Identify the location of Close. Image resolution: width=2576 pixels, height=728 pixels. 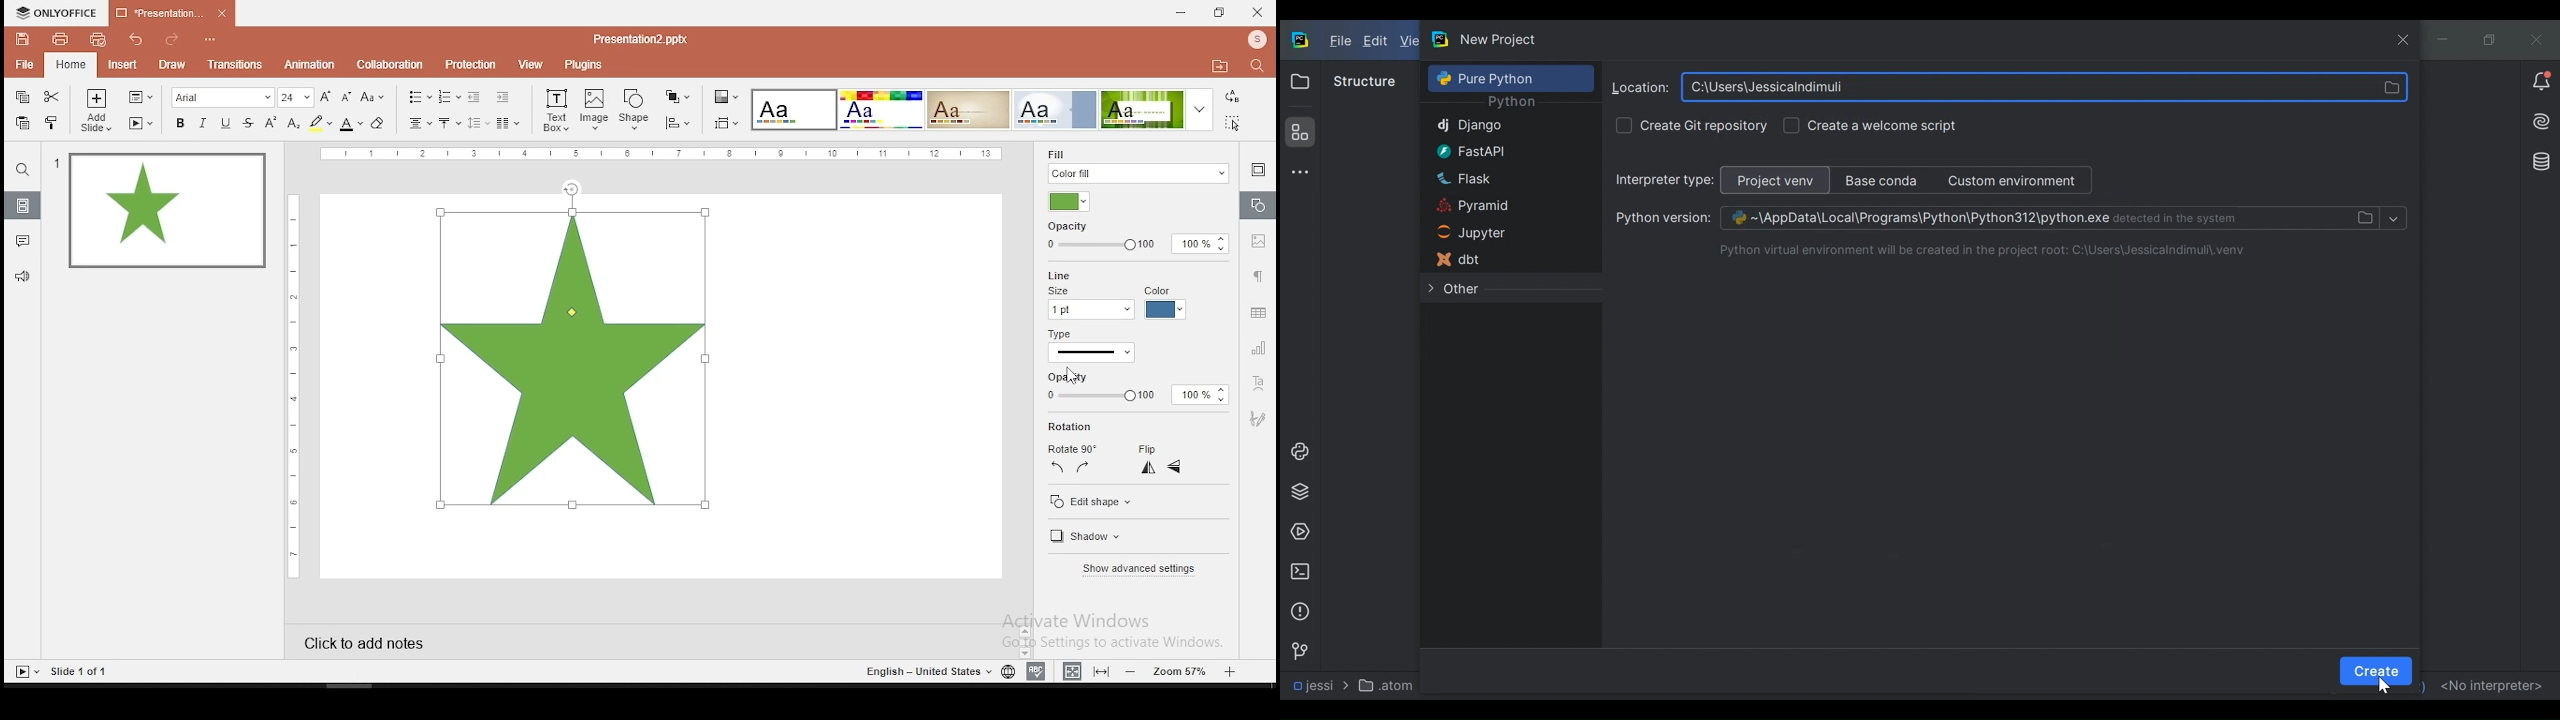
(2536, 39).